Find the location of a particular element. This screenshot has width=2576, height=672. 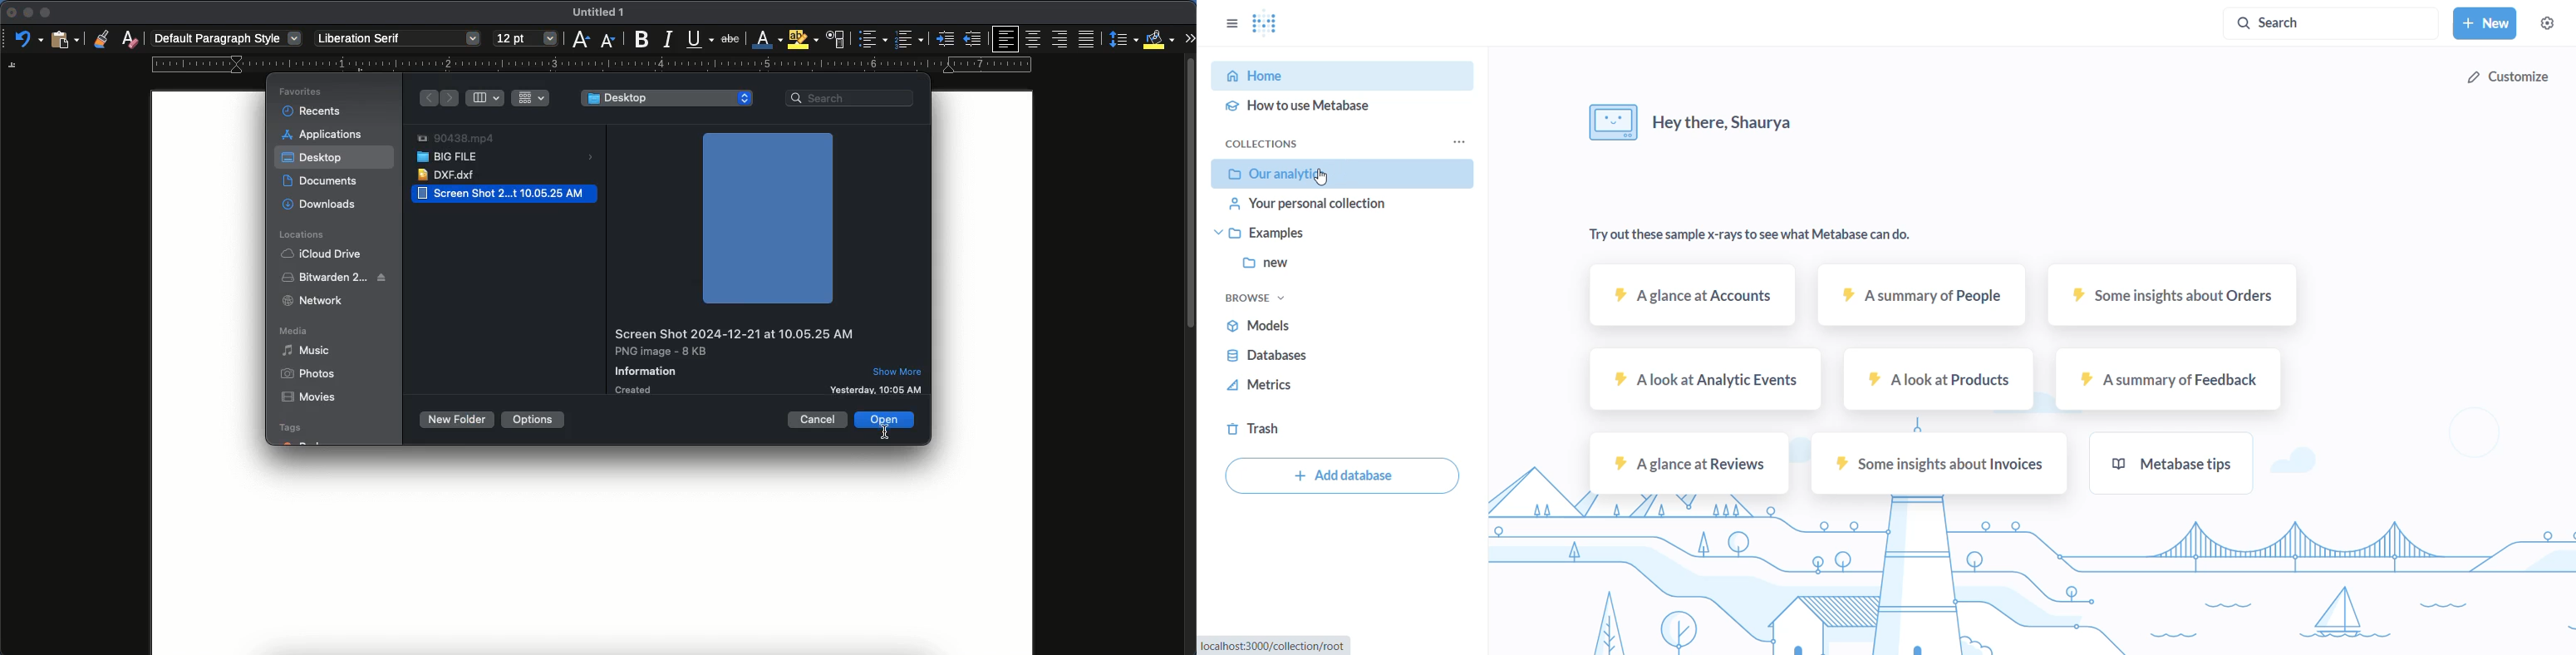

increase size is located at coordinates (579, 40).